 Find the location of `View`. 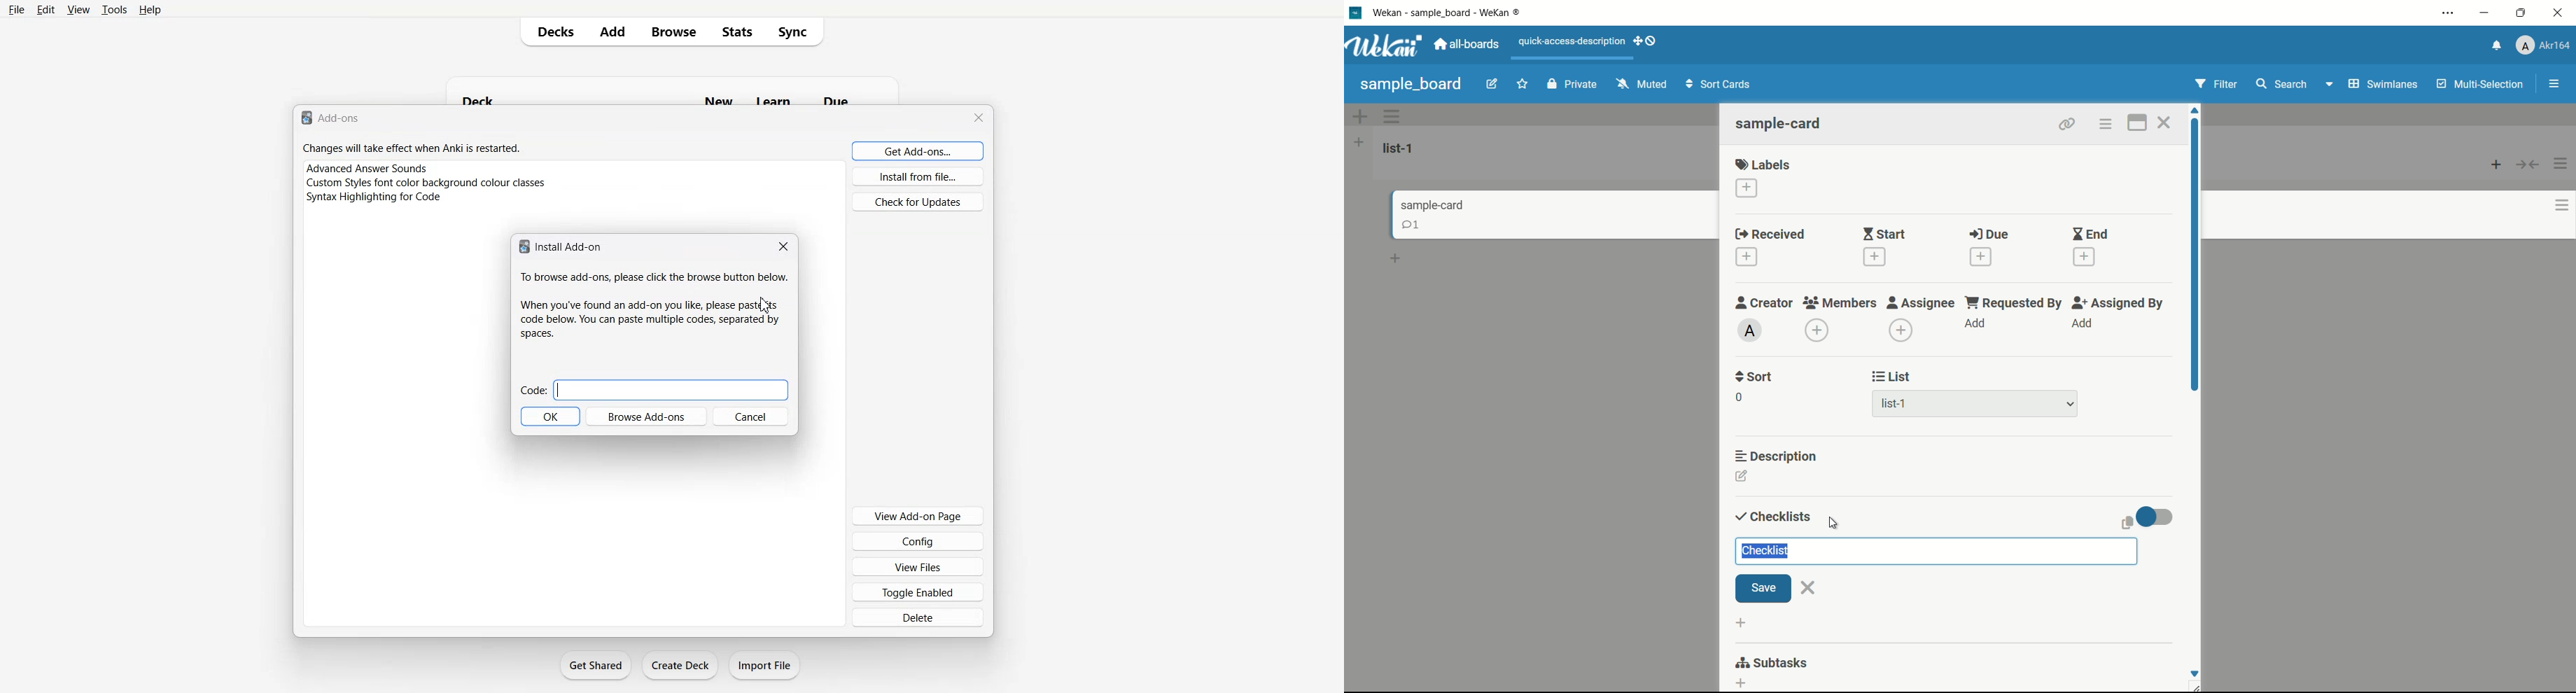

View is located at coordinates (77, 9).